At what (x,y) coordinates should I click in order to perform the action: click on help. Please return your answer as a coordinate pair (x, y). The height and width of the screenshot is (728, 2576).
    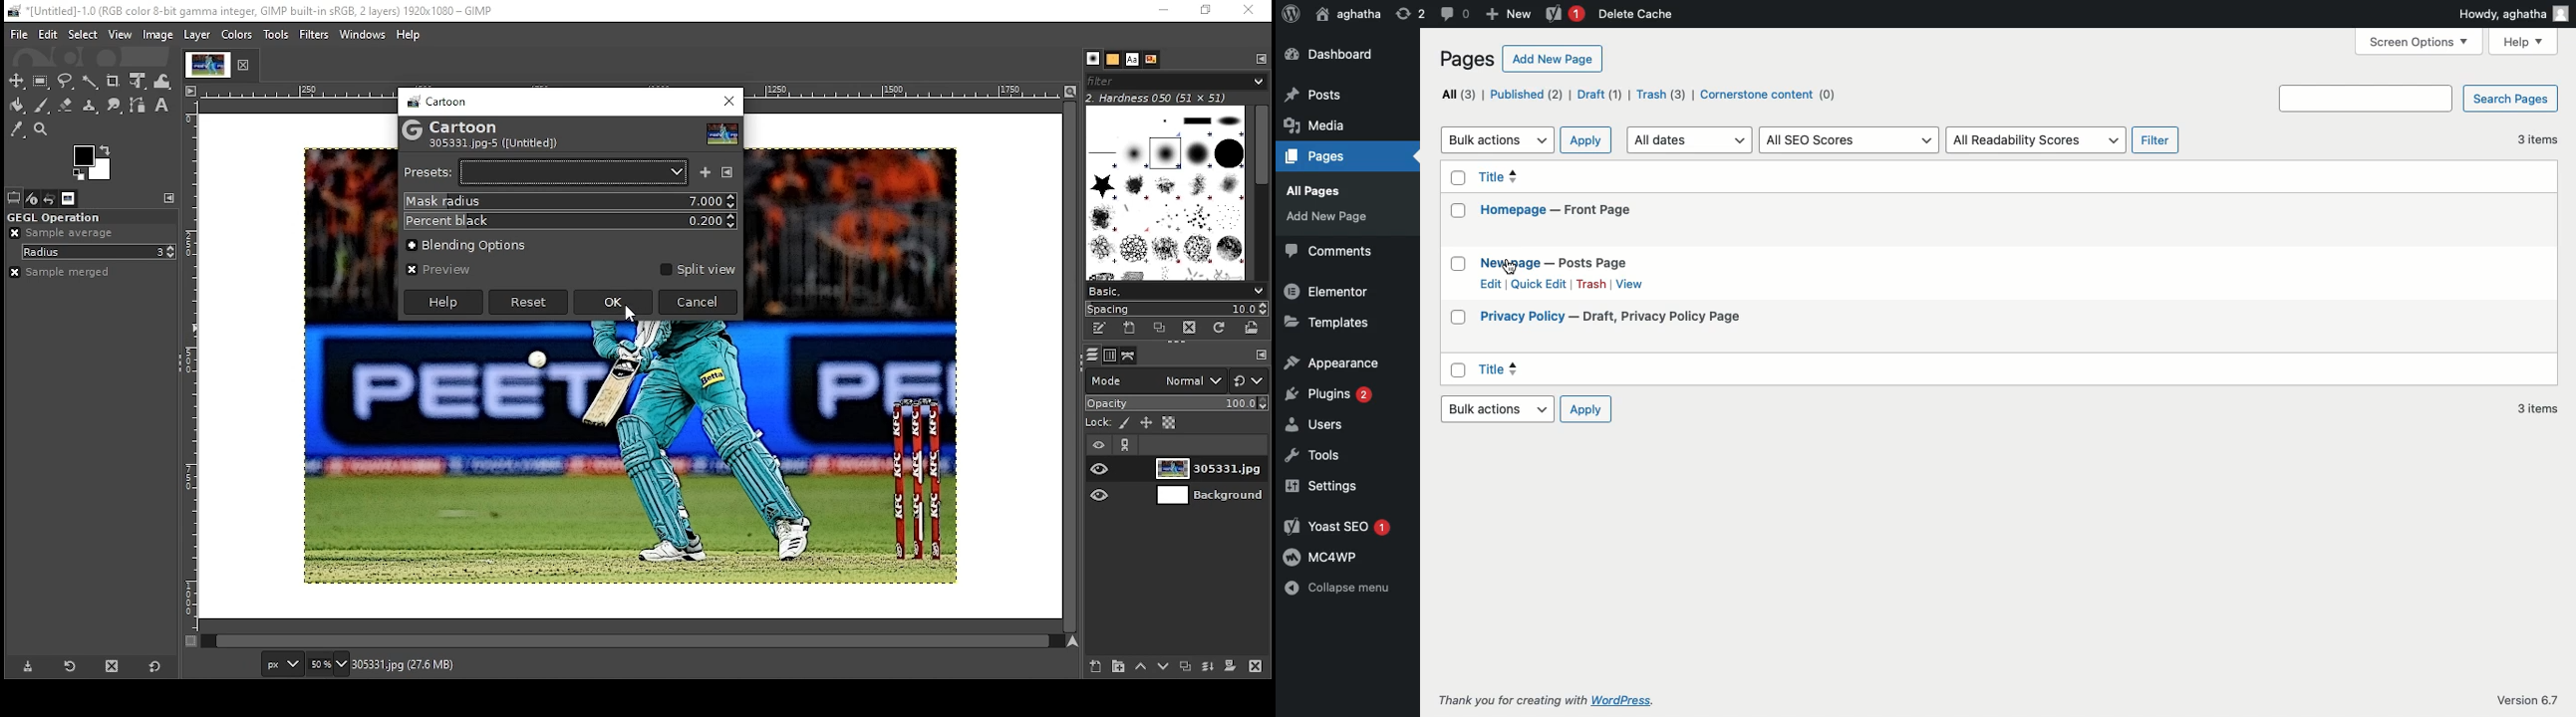
    Looking at the image, I should click on (411, 35).